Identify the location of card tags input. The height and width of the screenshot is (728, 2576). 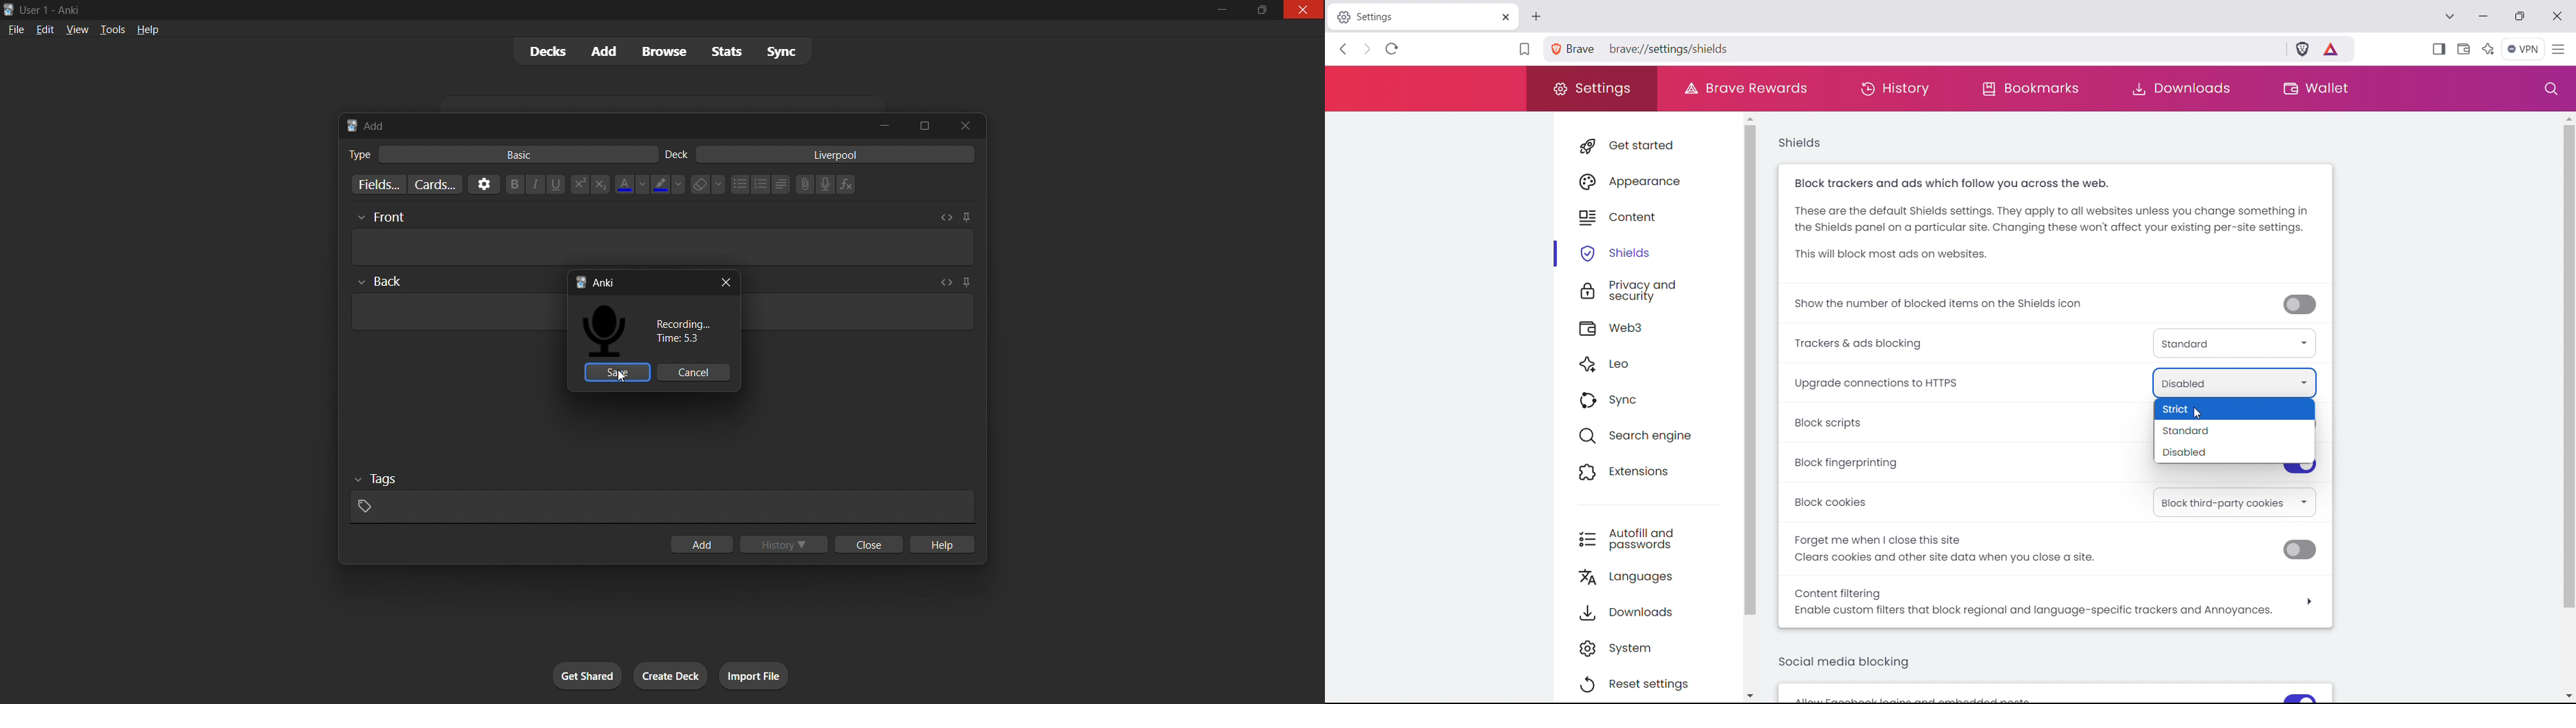
(659, 498).